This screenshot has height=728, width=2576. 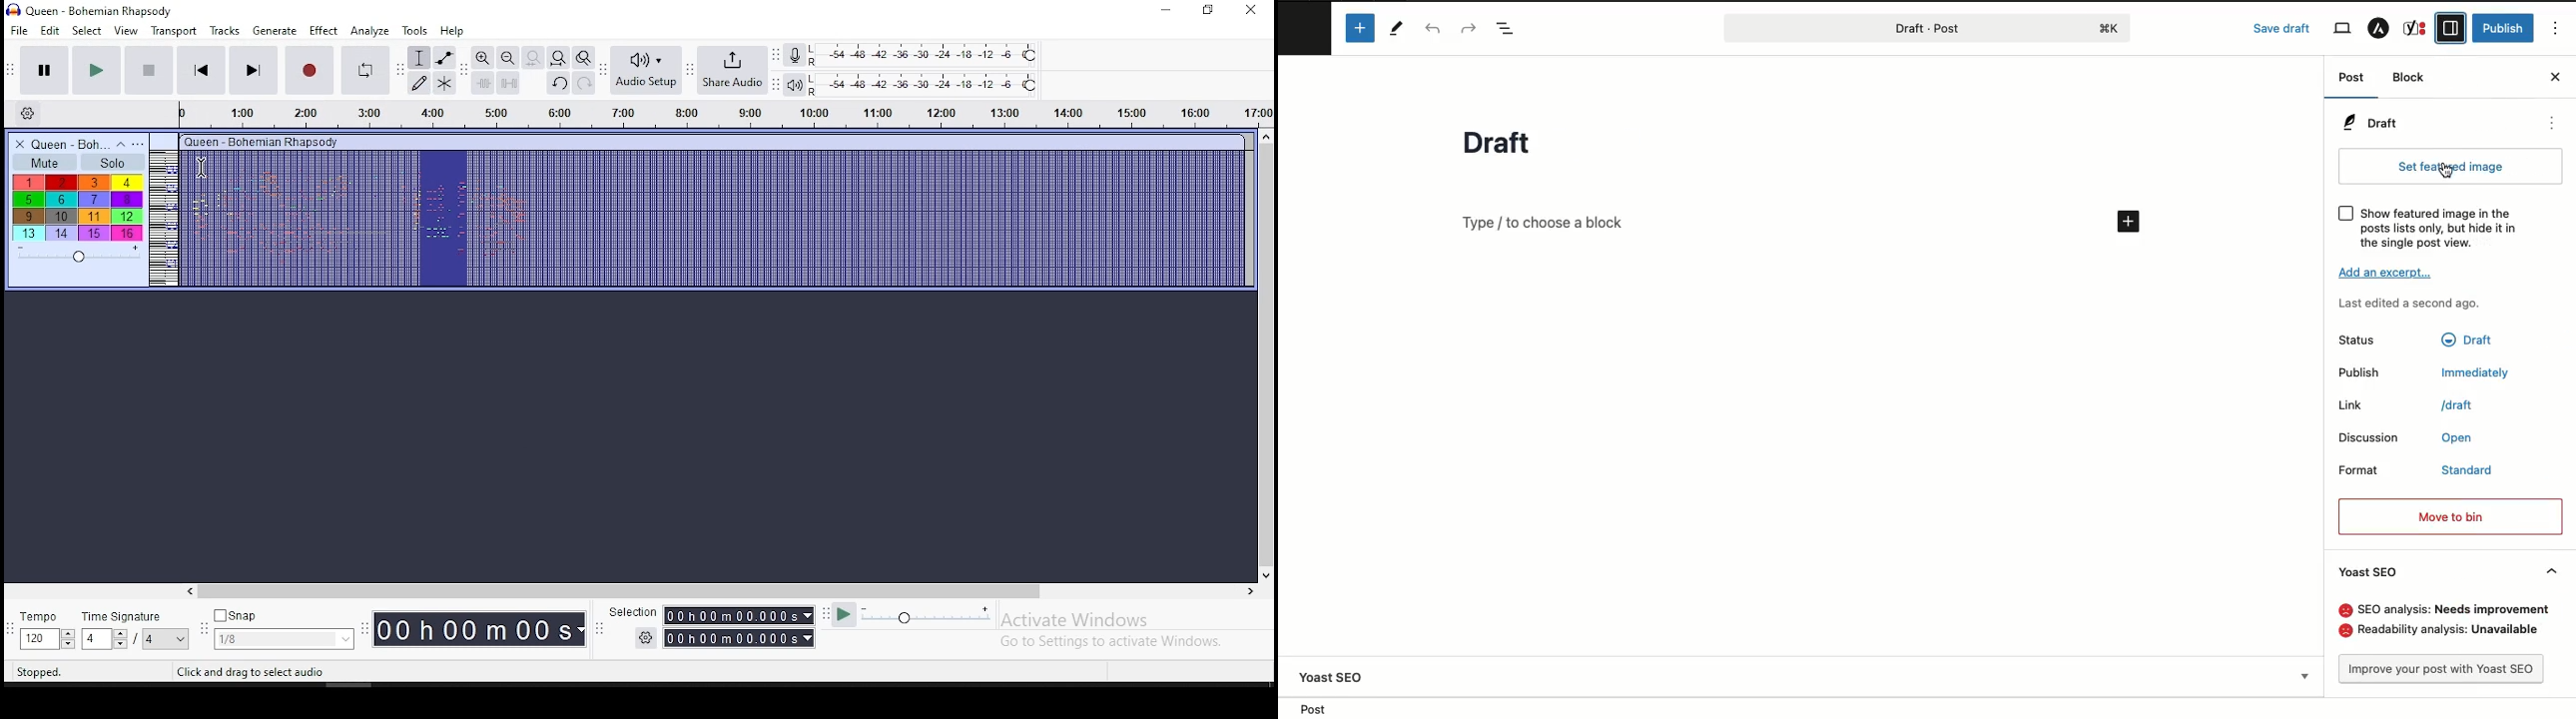 I want to click on View, so click(x=2341, y=29).